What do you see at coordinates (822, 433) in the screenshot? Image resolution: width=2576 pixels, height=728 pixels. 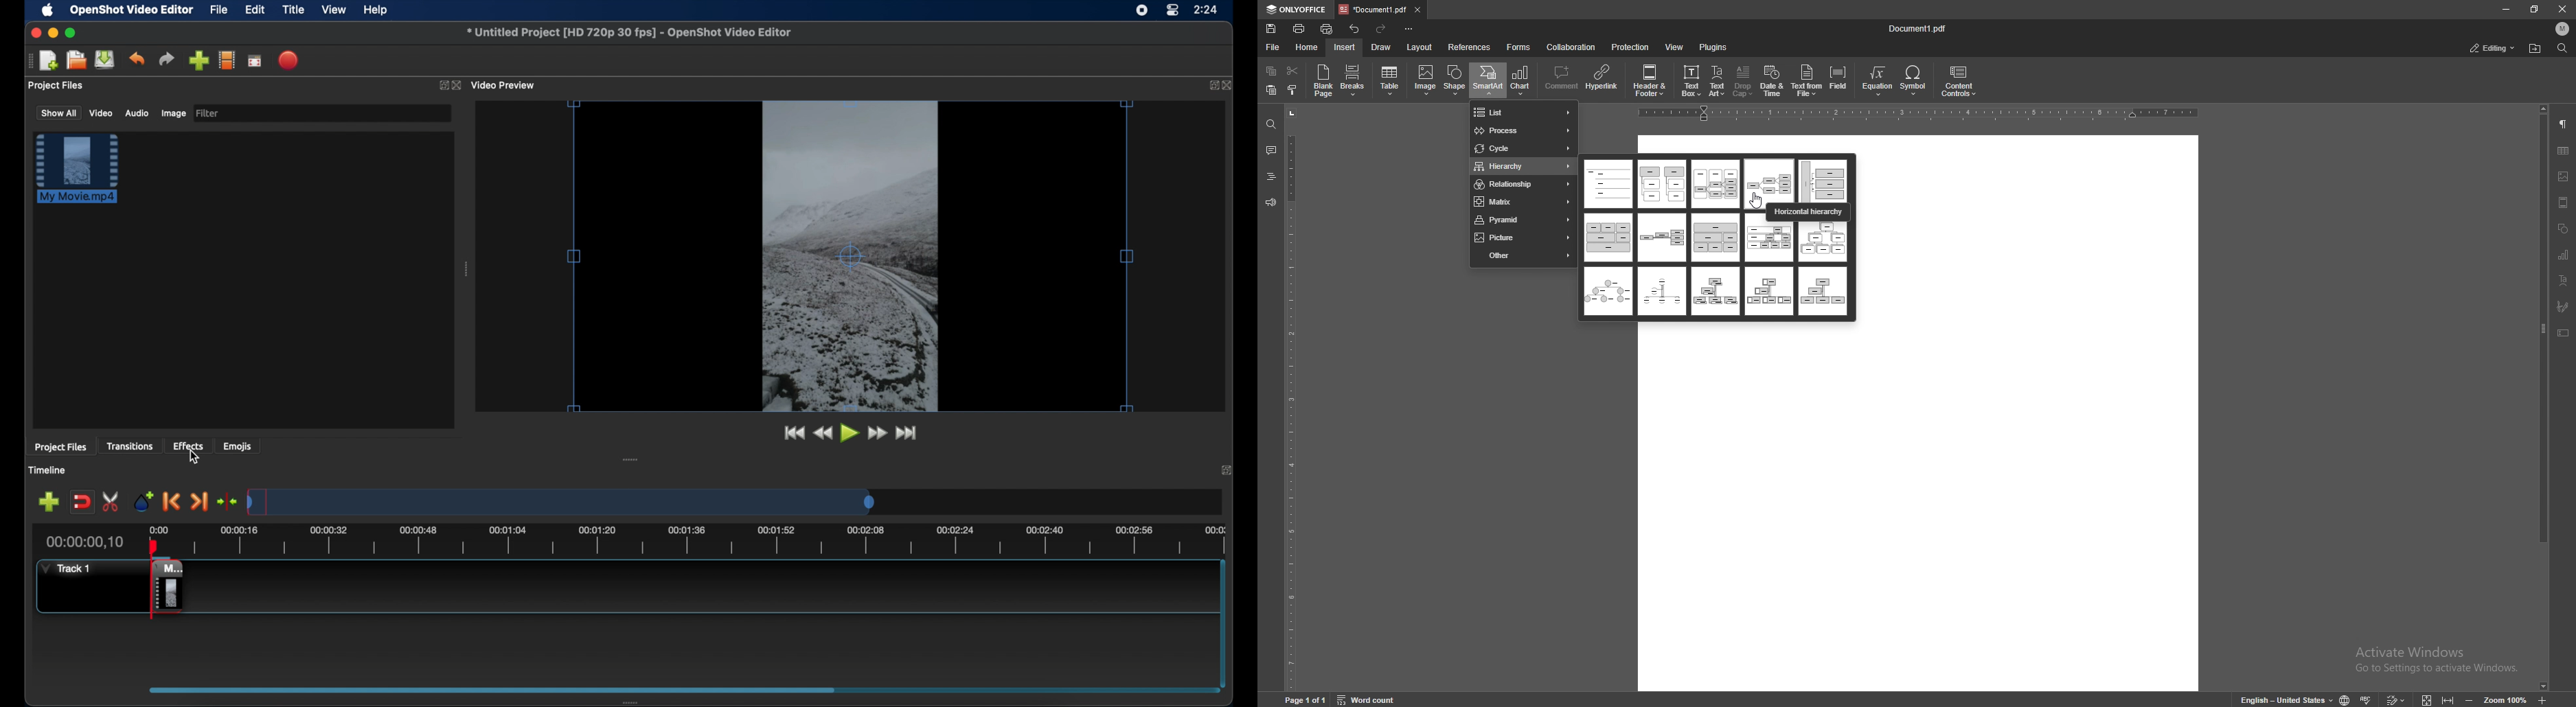 I see `rewind` at bounding box center [822, 433].